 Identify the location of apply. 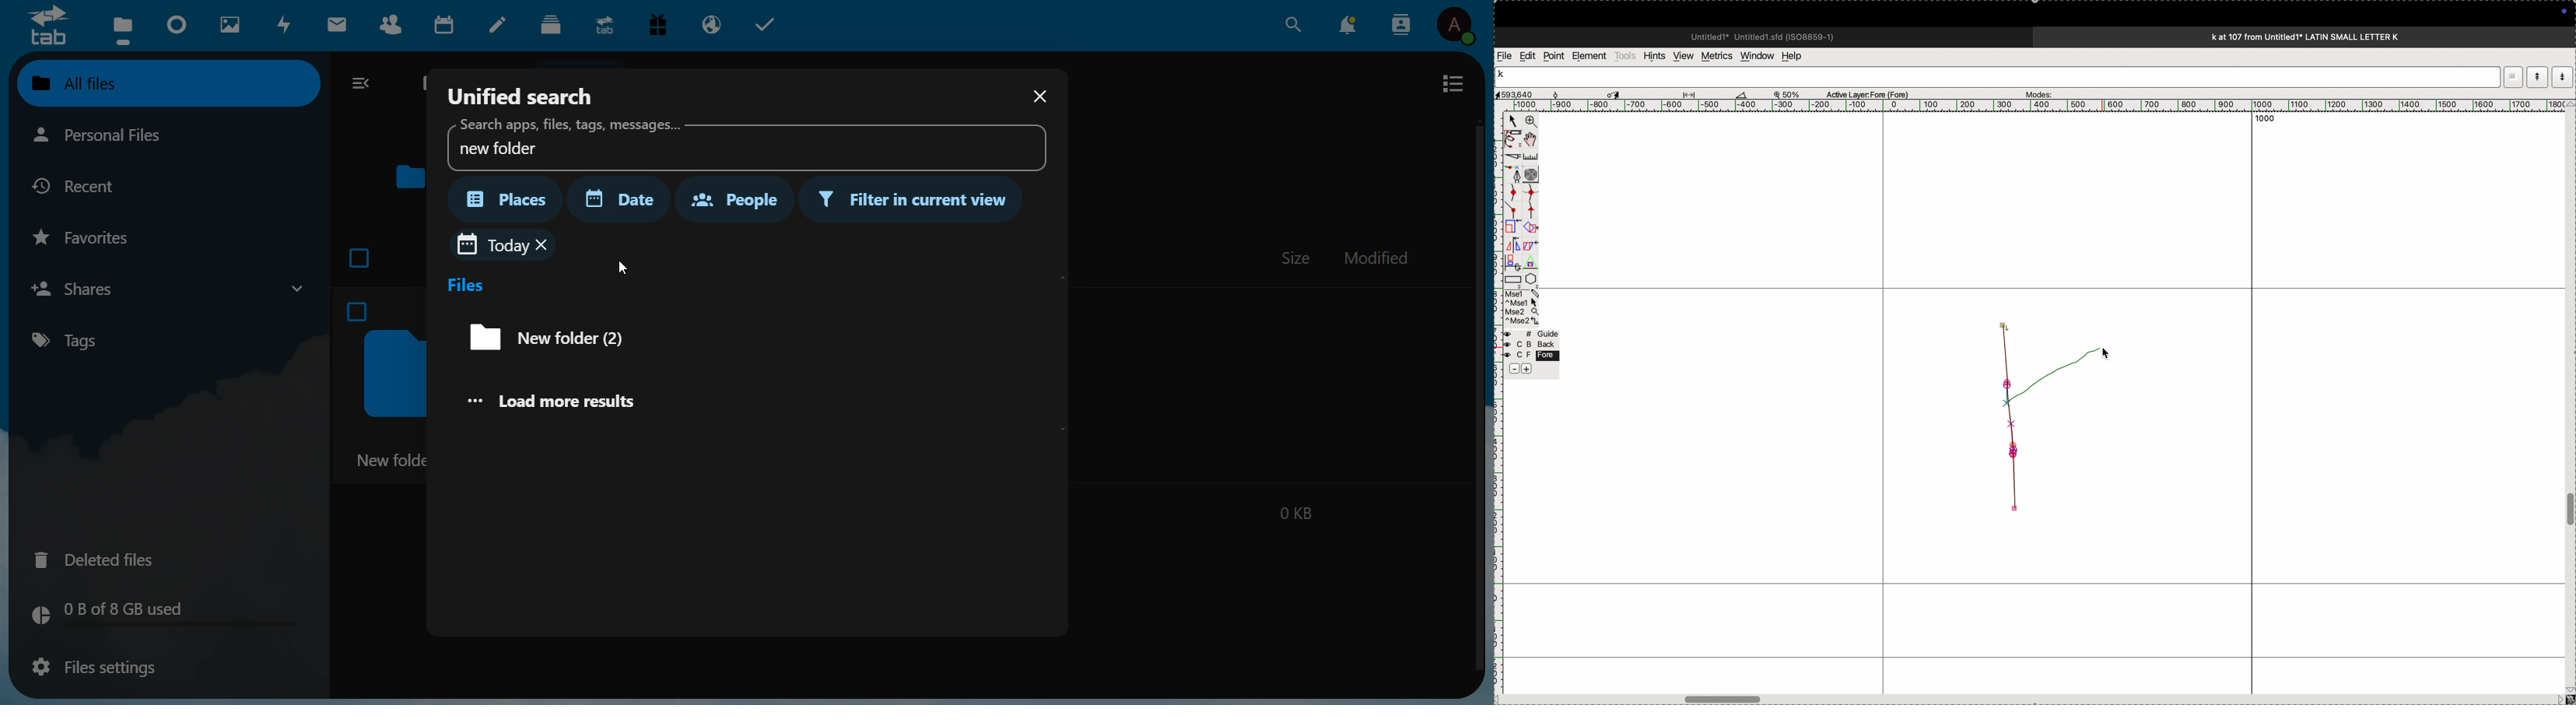
(1531, 252).